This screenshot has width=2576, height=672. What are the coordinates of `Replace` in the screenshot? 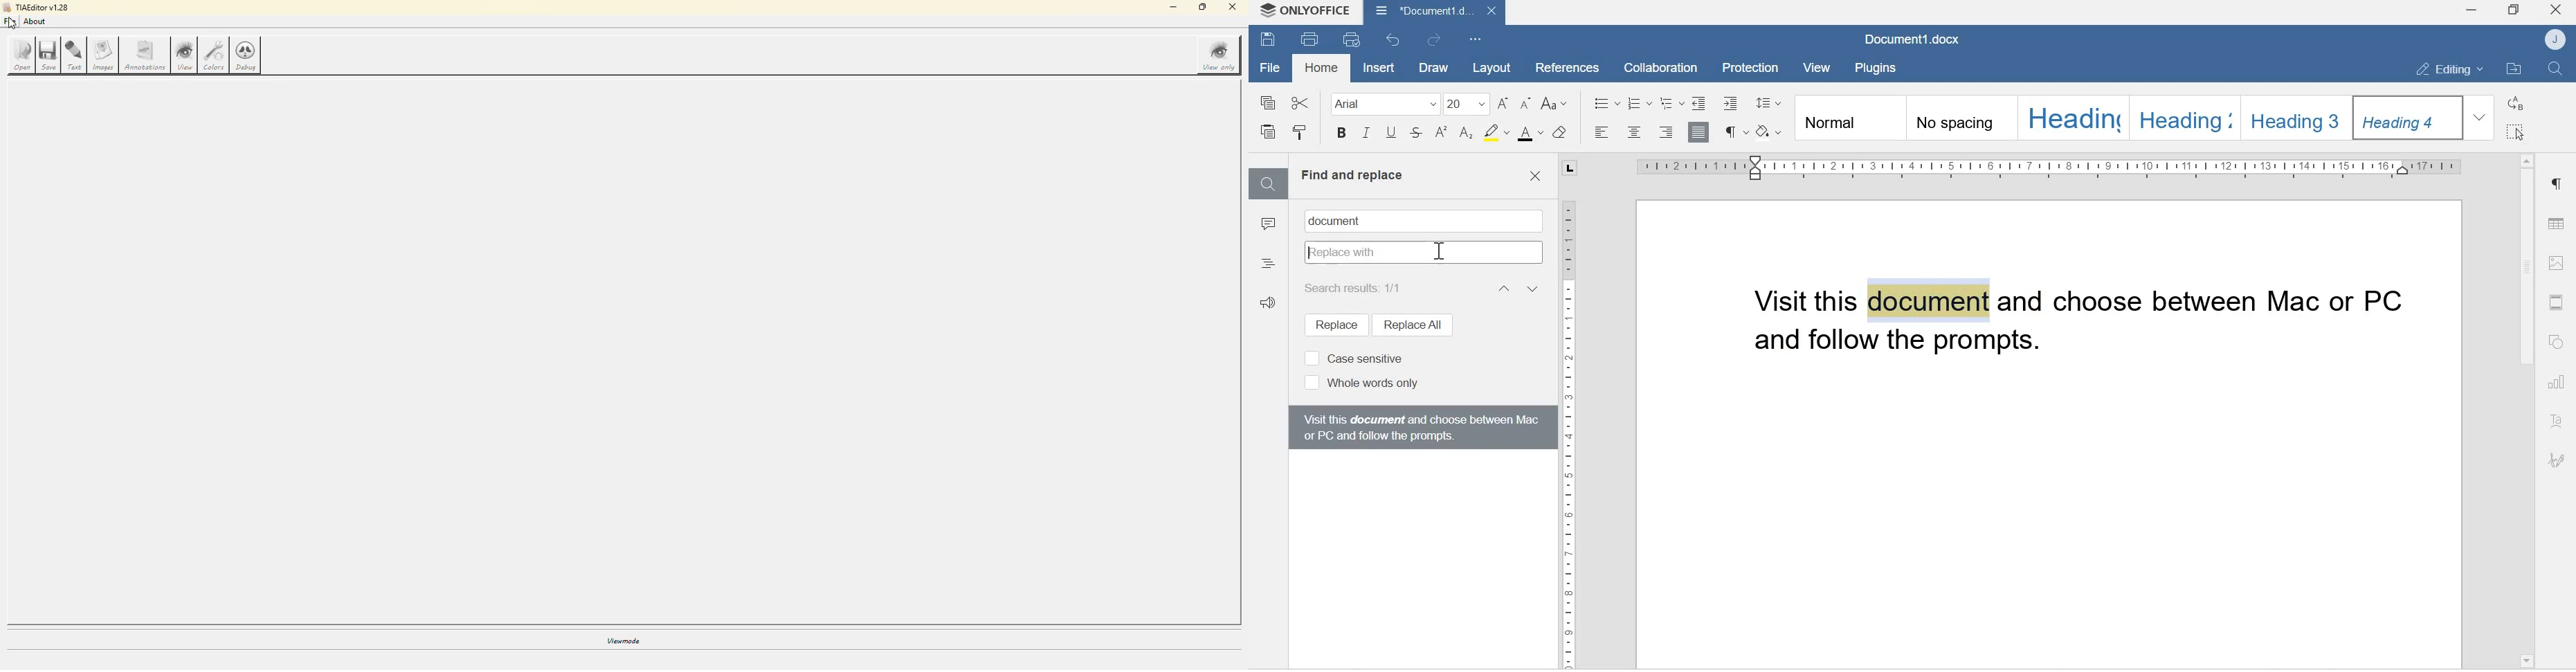 It's located at (1330, 325).